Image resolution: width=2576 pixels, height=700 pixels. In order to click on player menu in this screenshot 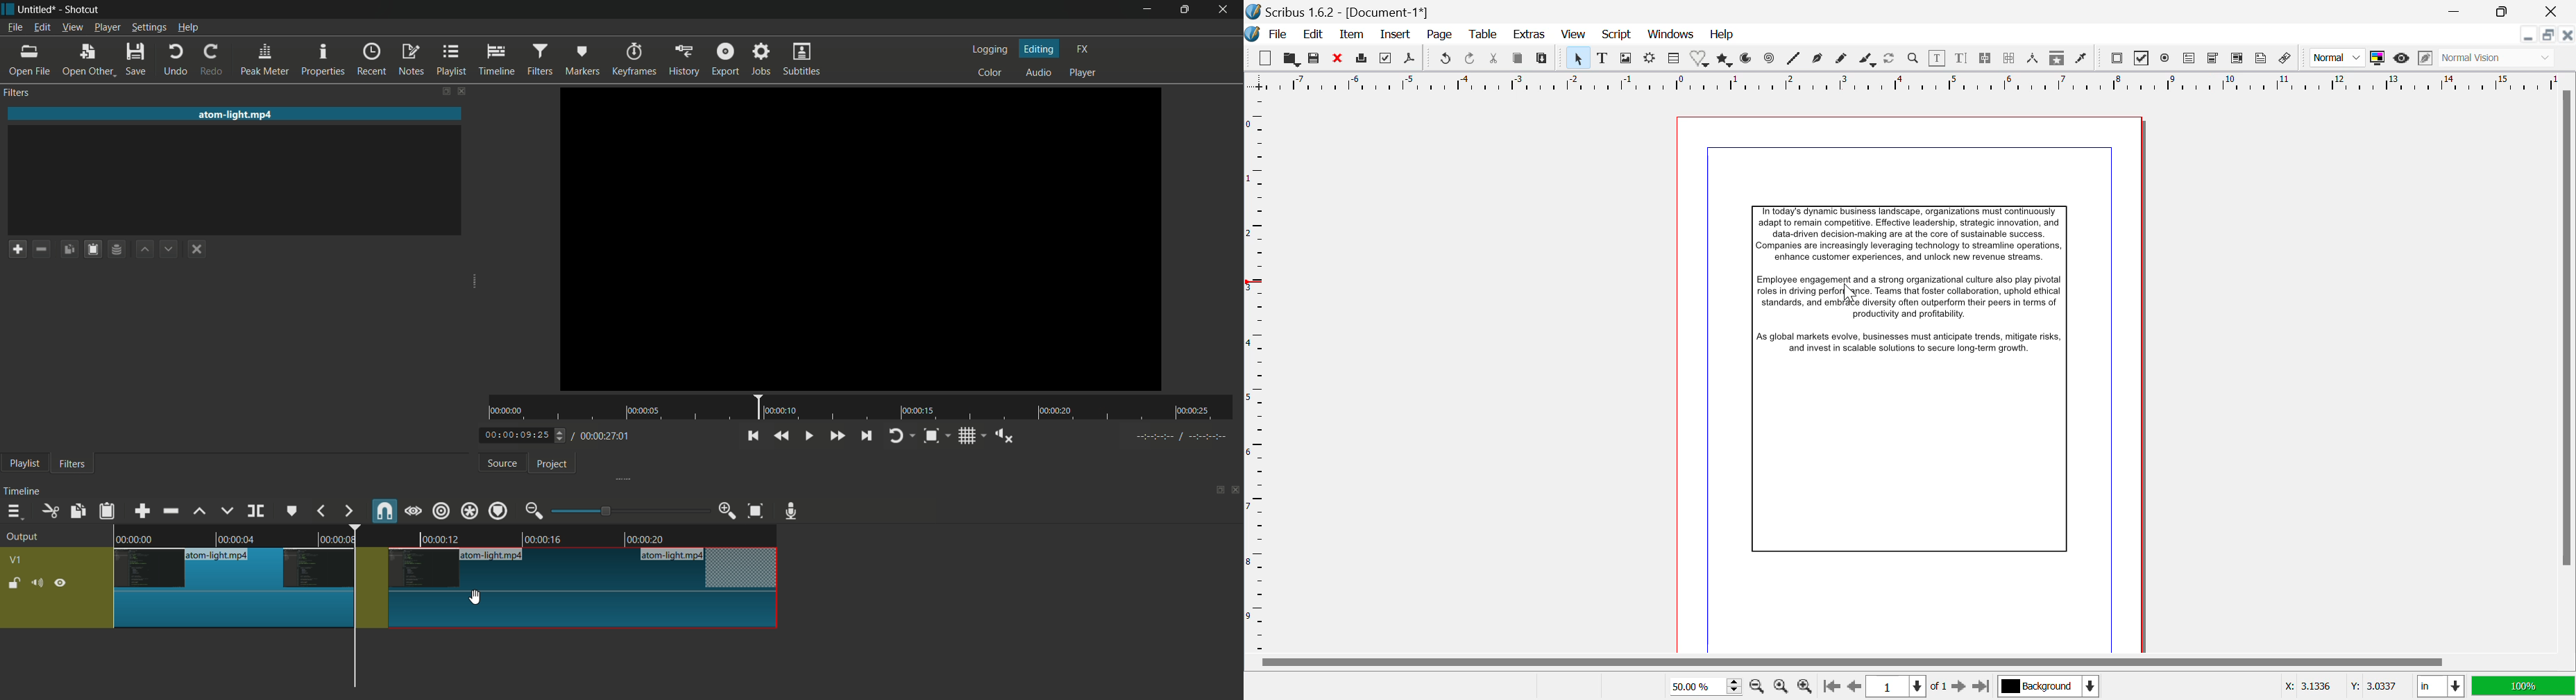, I will do `click(107, 27)`.